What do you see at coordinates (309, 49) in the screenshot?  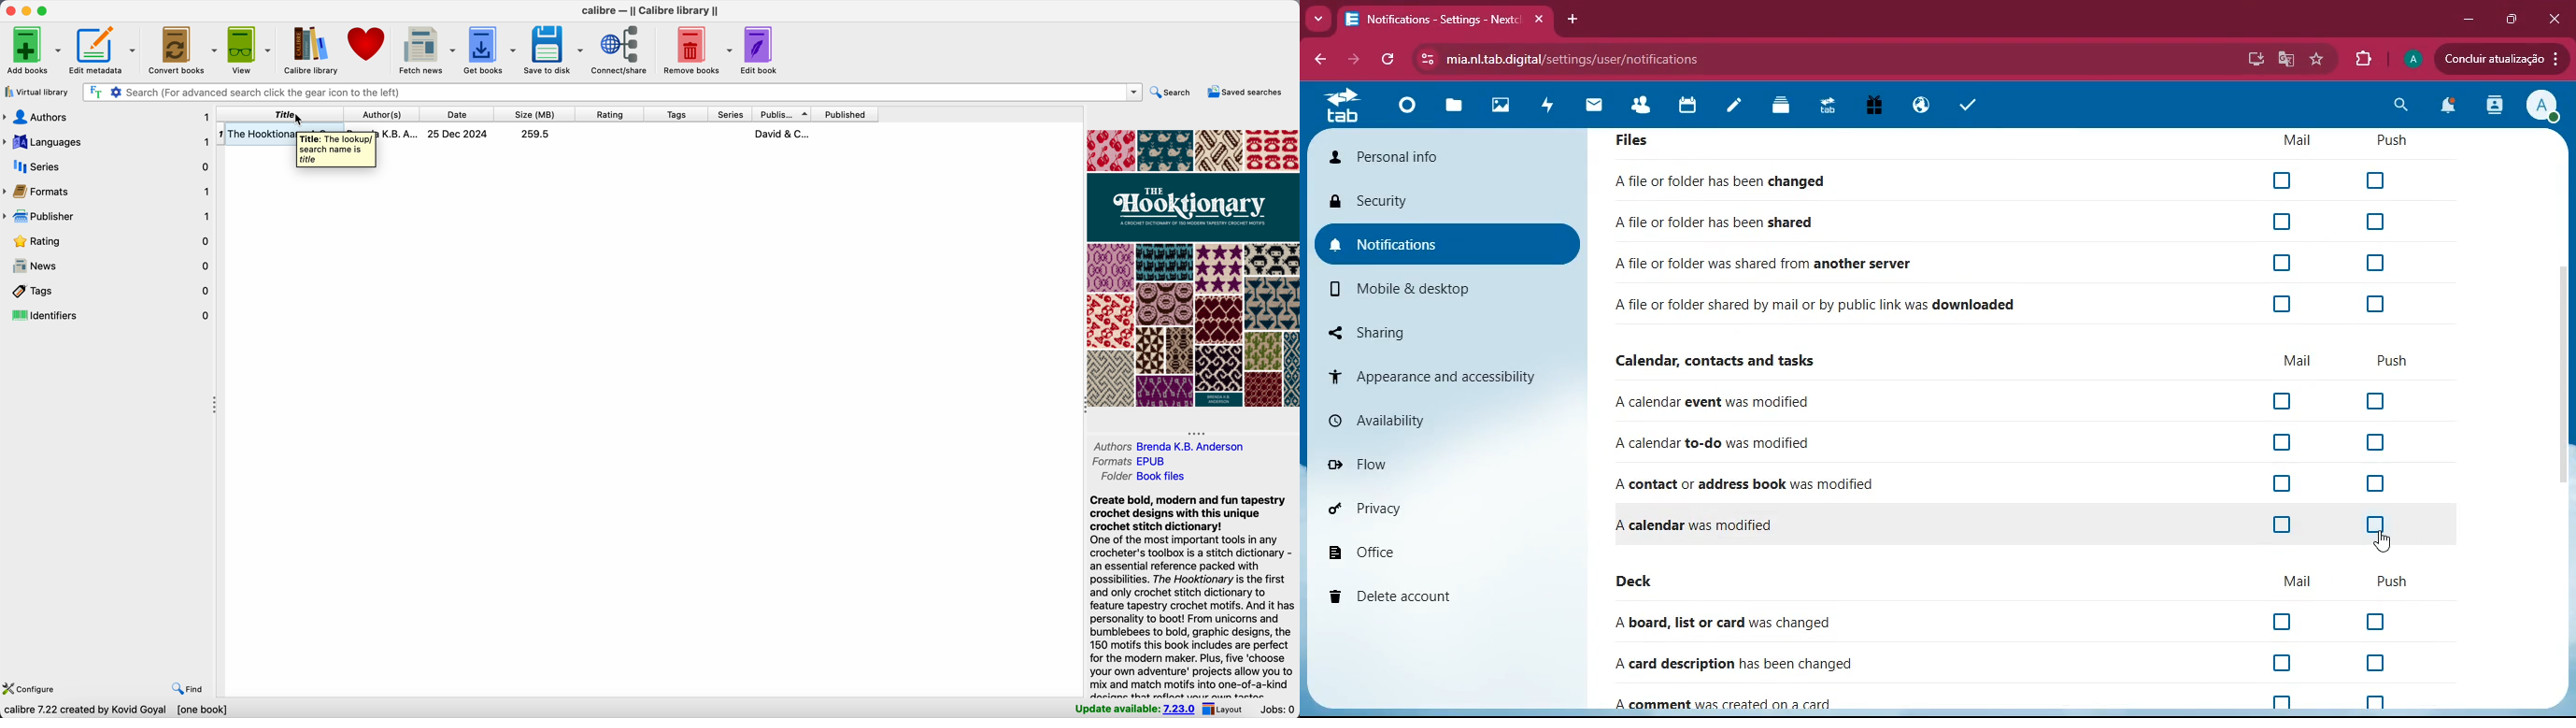 I see `Calibre library` at bounding box center [309, 49].